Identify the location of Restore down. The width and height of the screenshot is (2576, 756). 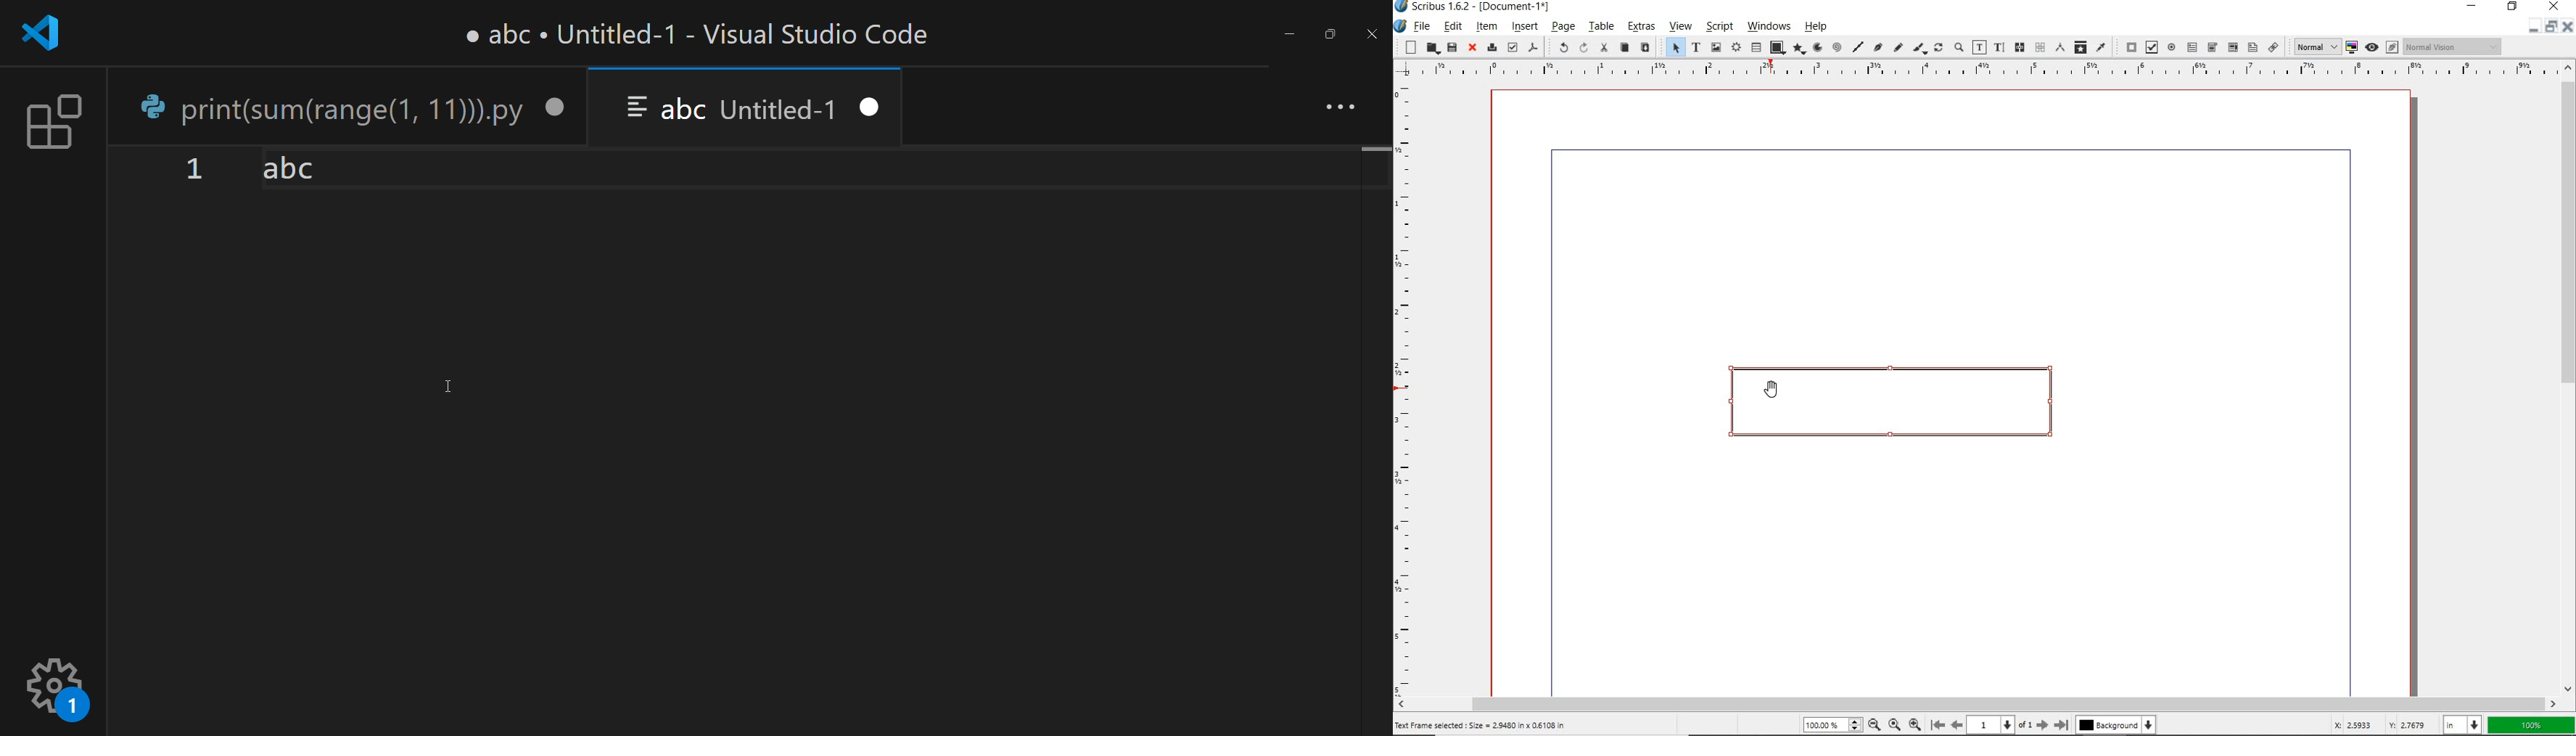
(2532, 27).